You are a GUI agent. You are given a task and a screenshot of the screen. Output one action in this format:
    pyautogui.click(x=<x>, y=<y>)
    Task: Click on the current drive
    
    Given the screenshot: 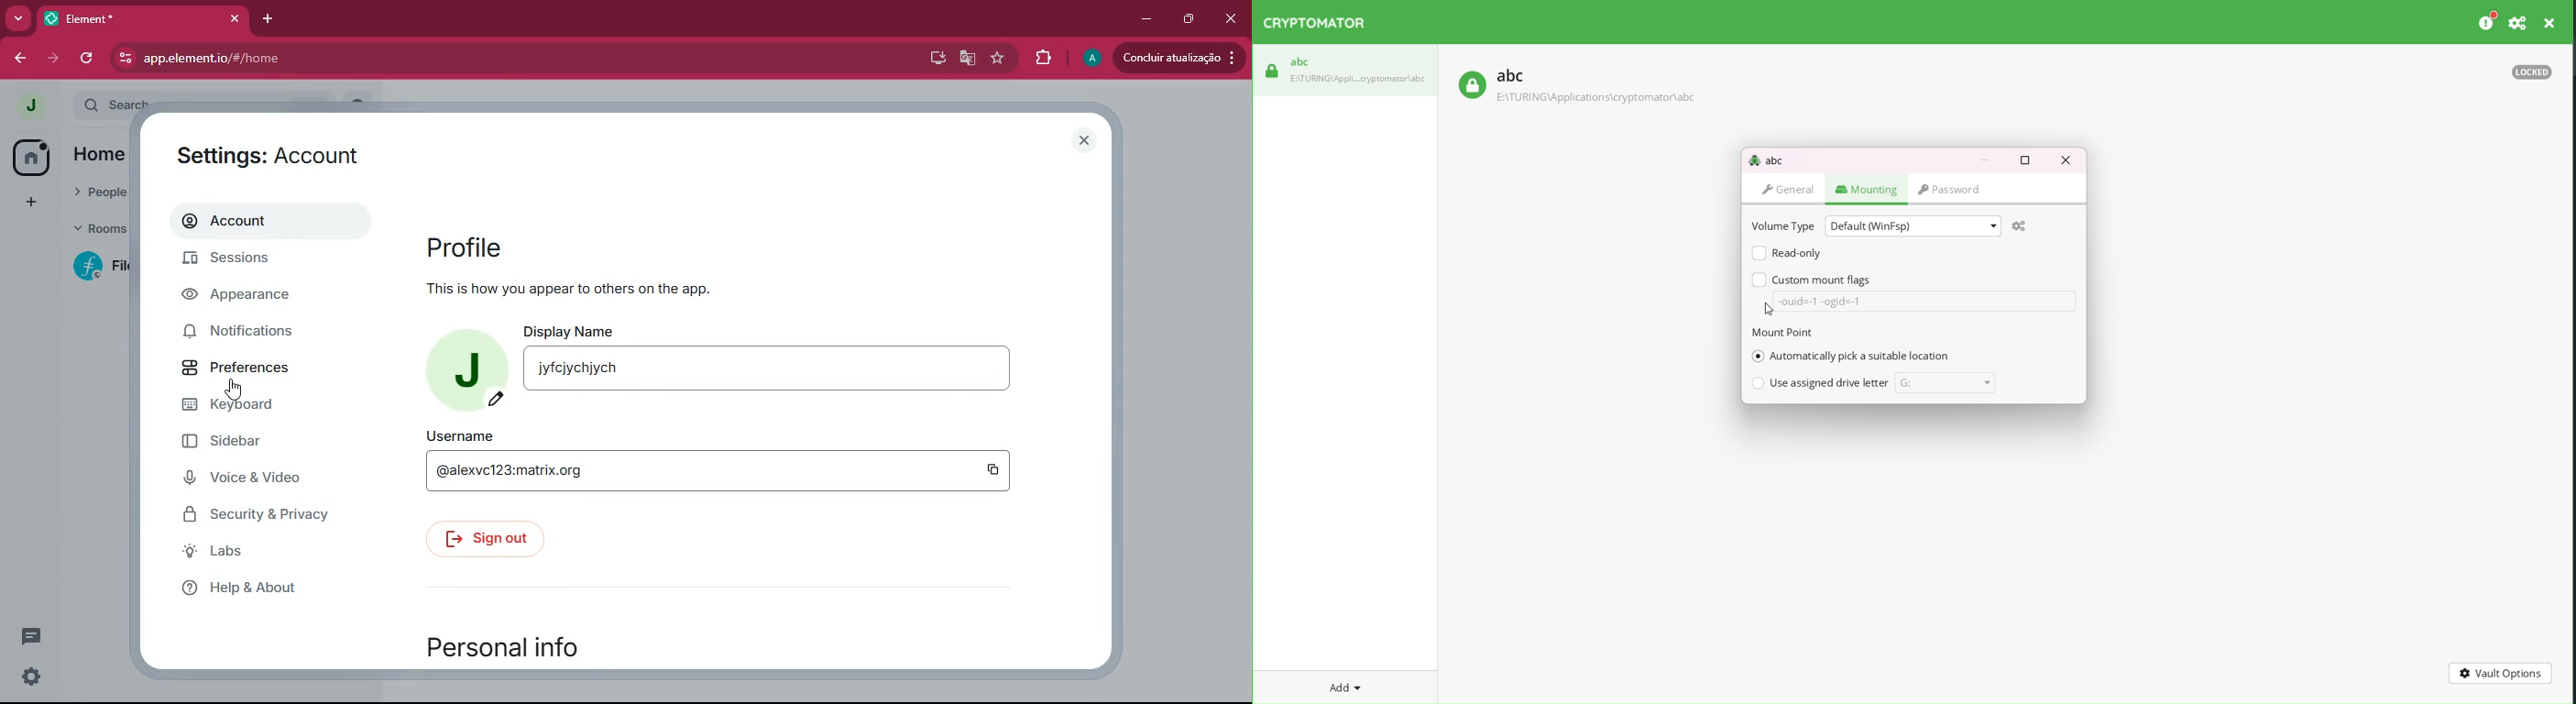 What is the action you would take?
    pyautogui.click(x=1938, y=382)
    